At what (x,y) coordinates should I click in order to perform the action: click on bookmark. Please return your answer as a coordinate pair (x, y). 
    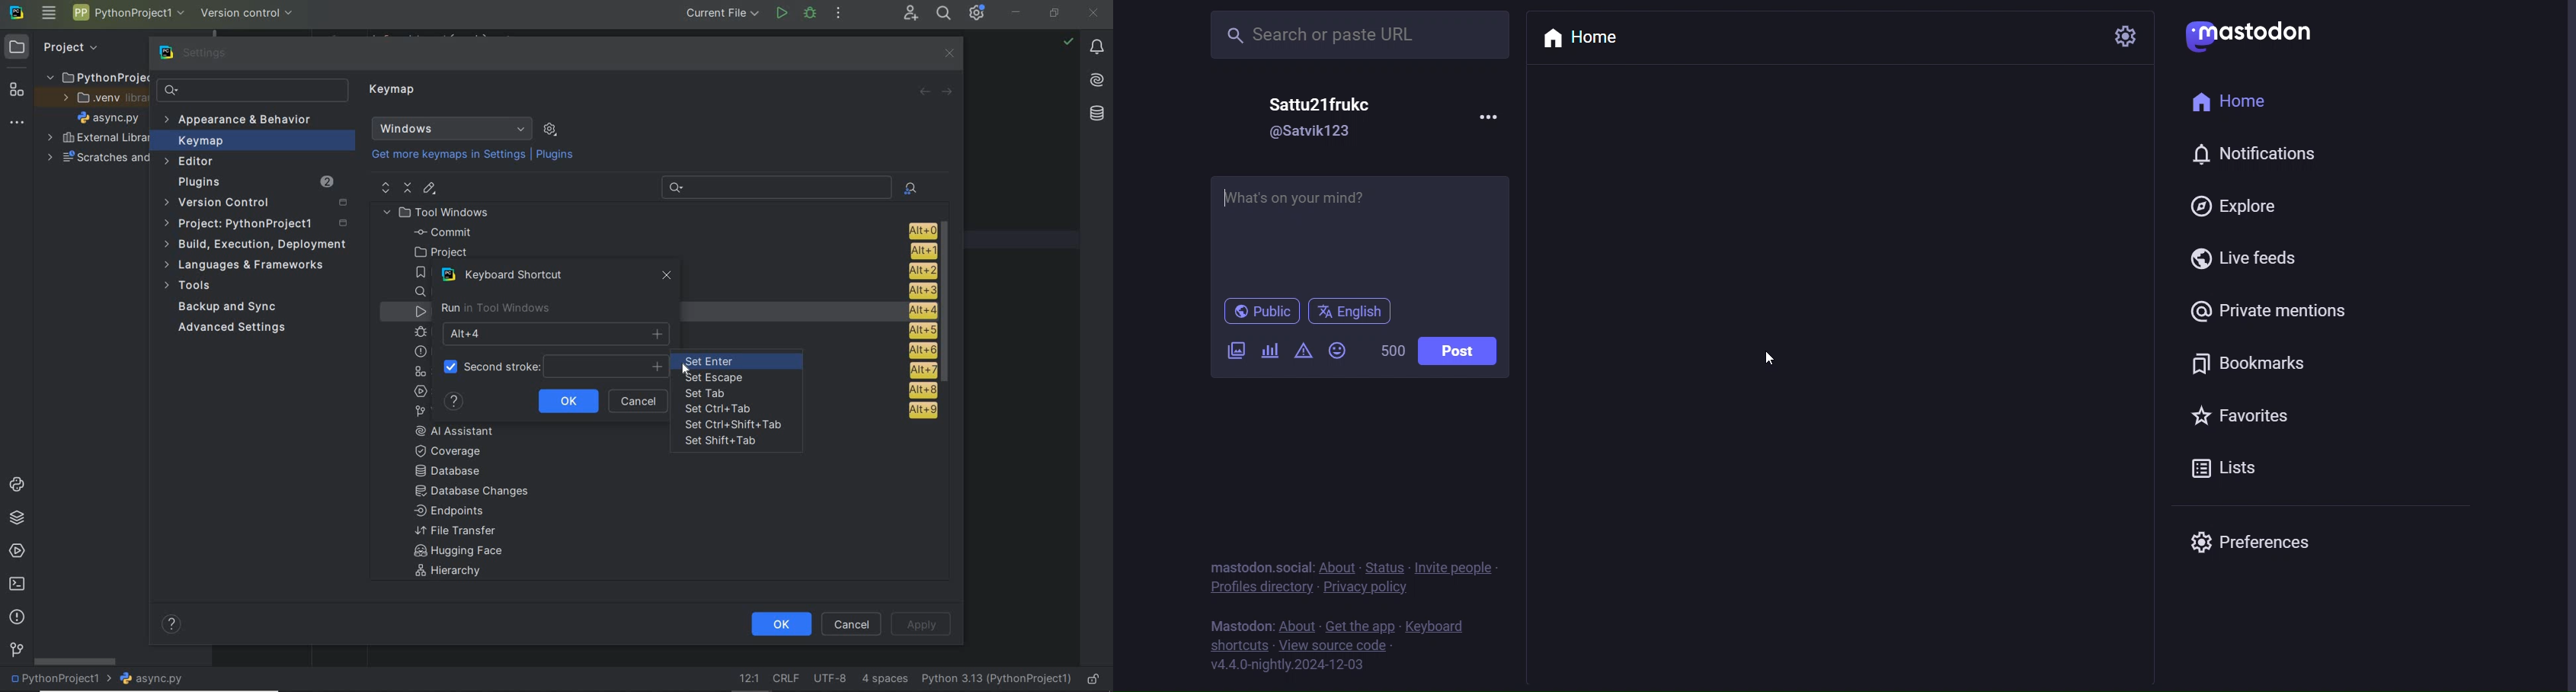
    Looking at the image, I should click on (2238, 365).